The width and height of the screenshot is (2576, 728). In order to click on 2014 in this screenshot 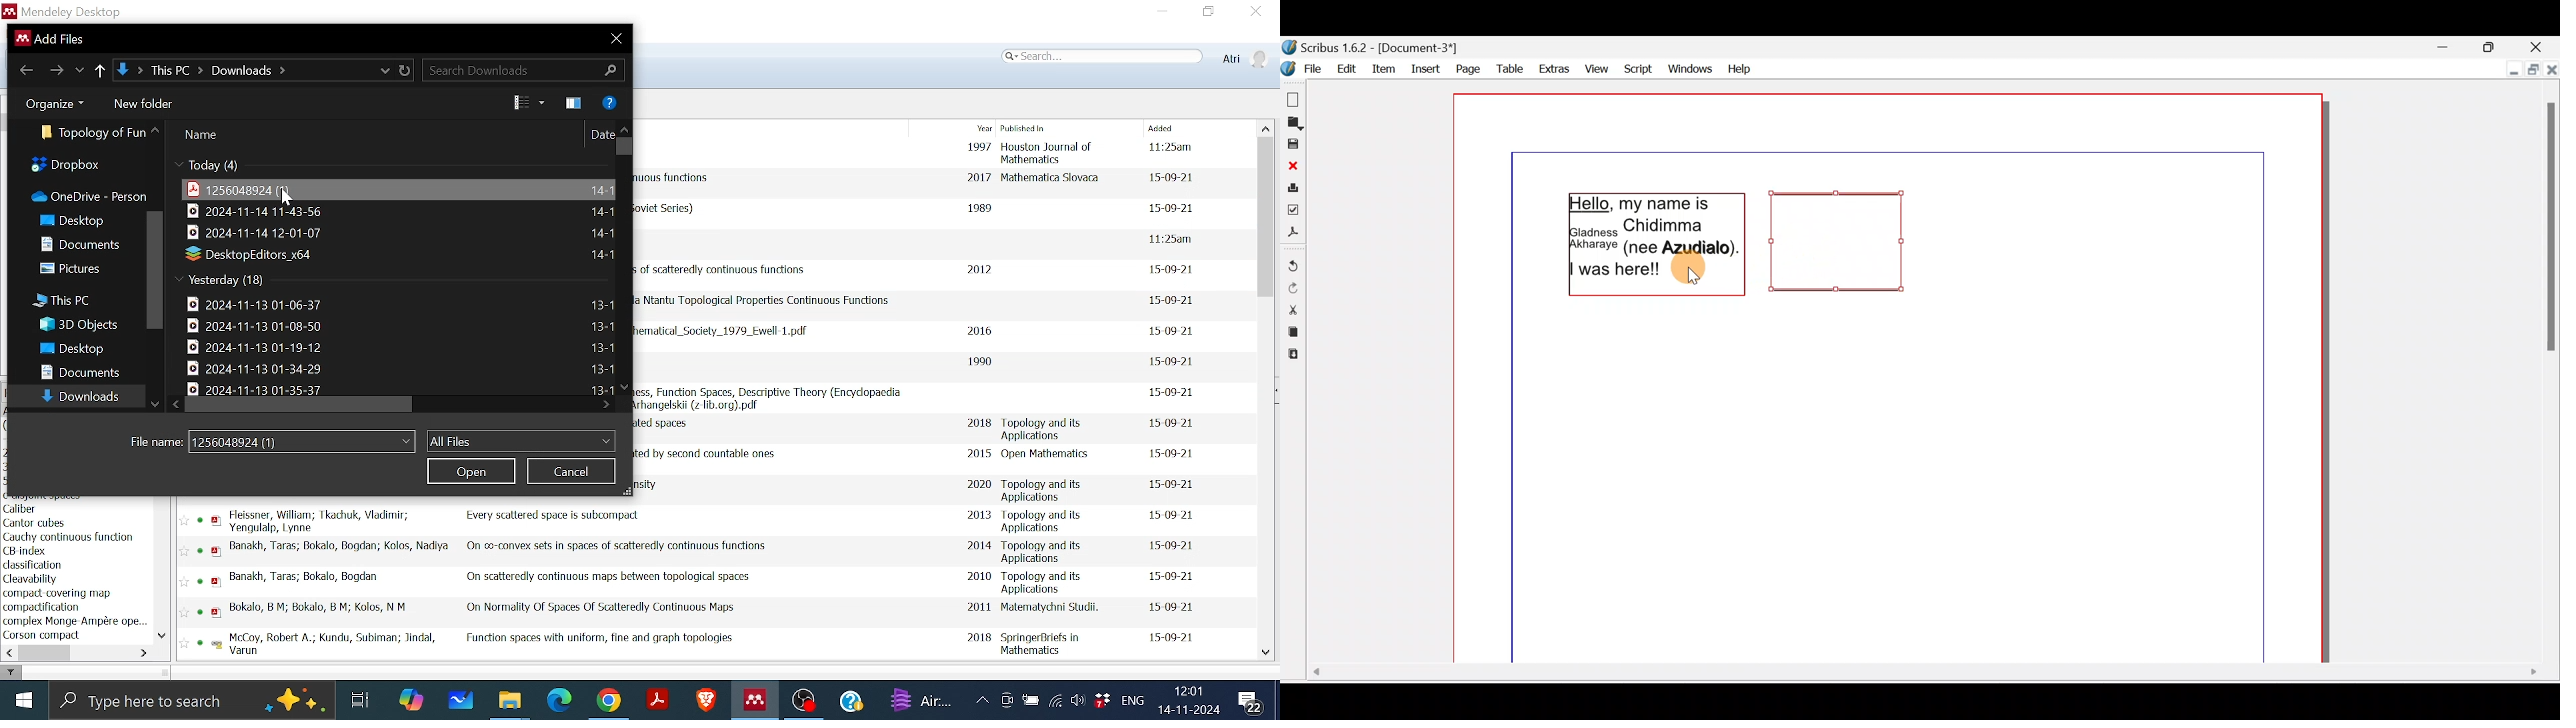, I will do `click(979, 543)`.